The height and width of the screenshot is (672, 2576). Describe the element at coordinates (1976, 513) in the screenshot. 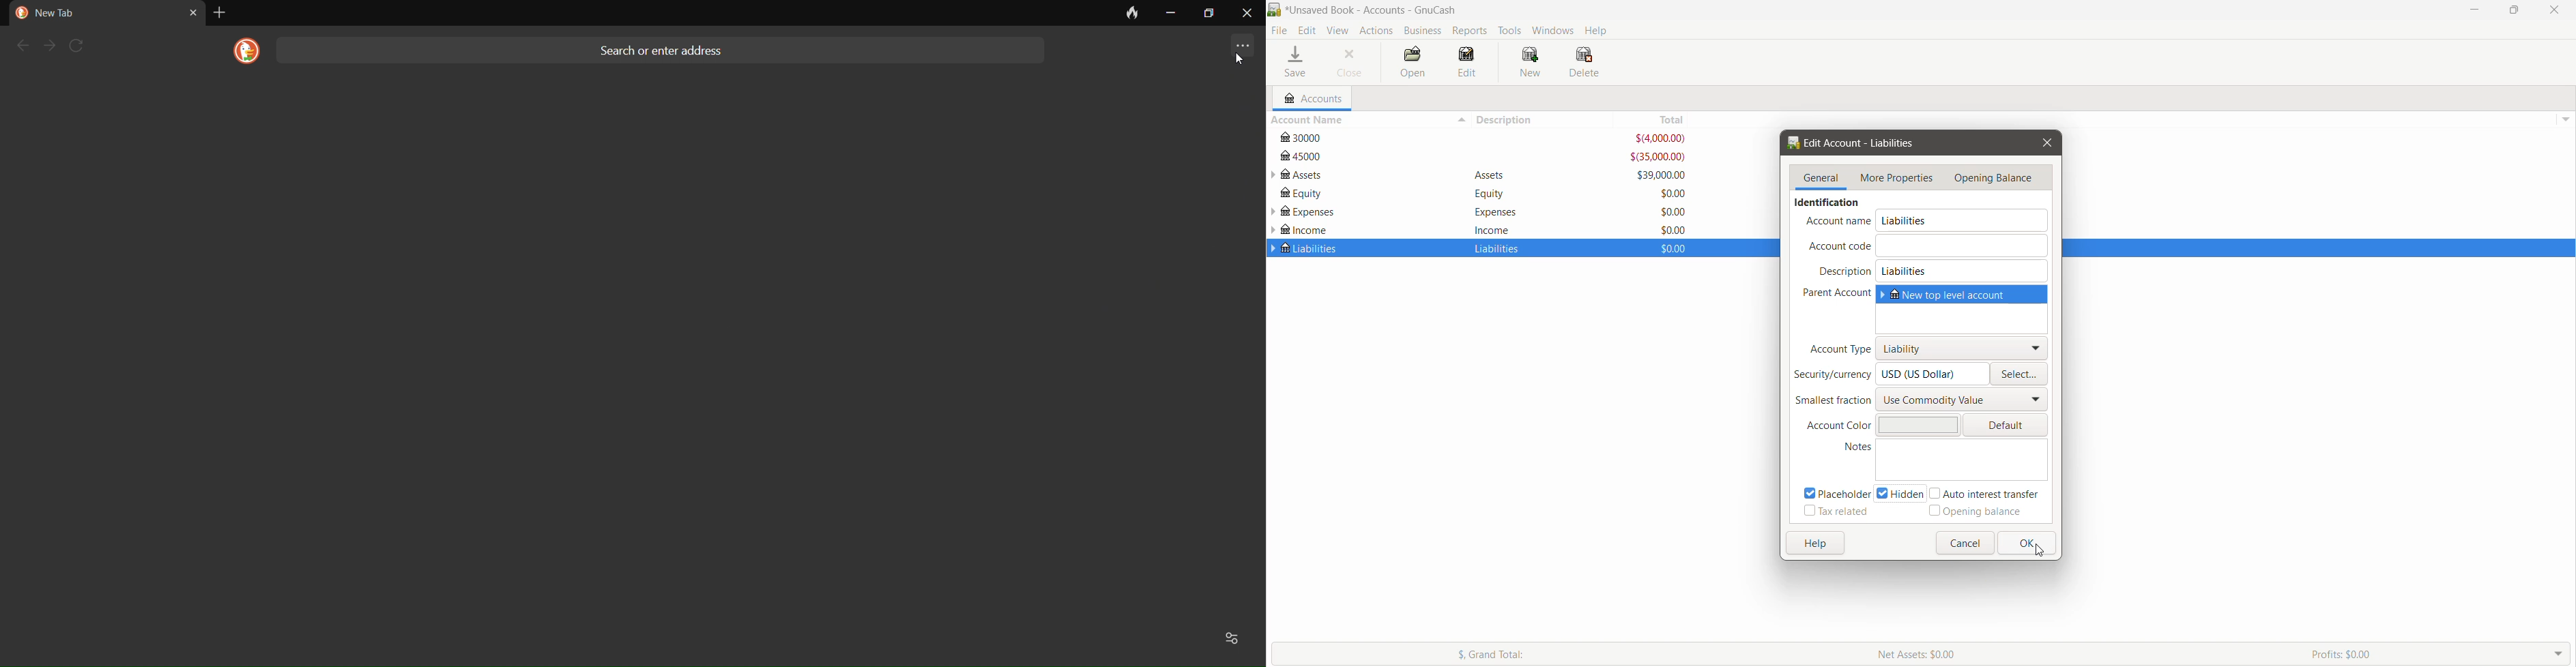

I see `Opening balance - click to enable/disable` at that location.